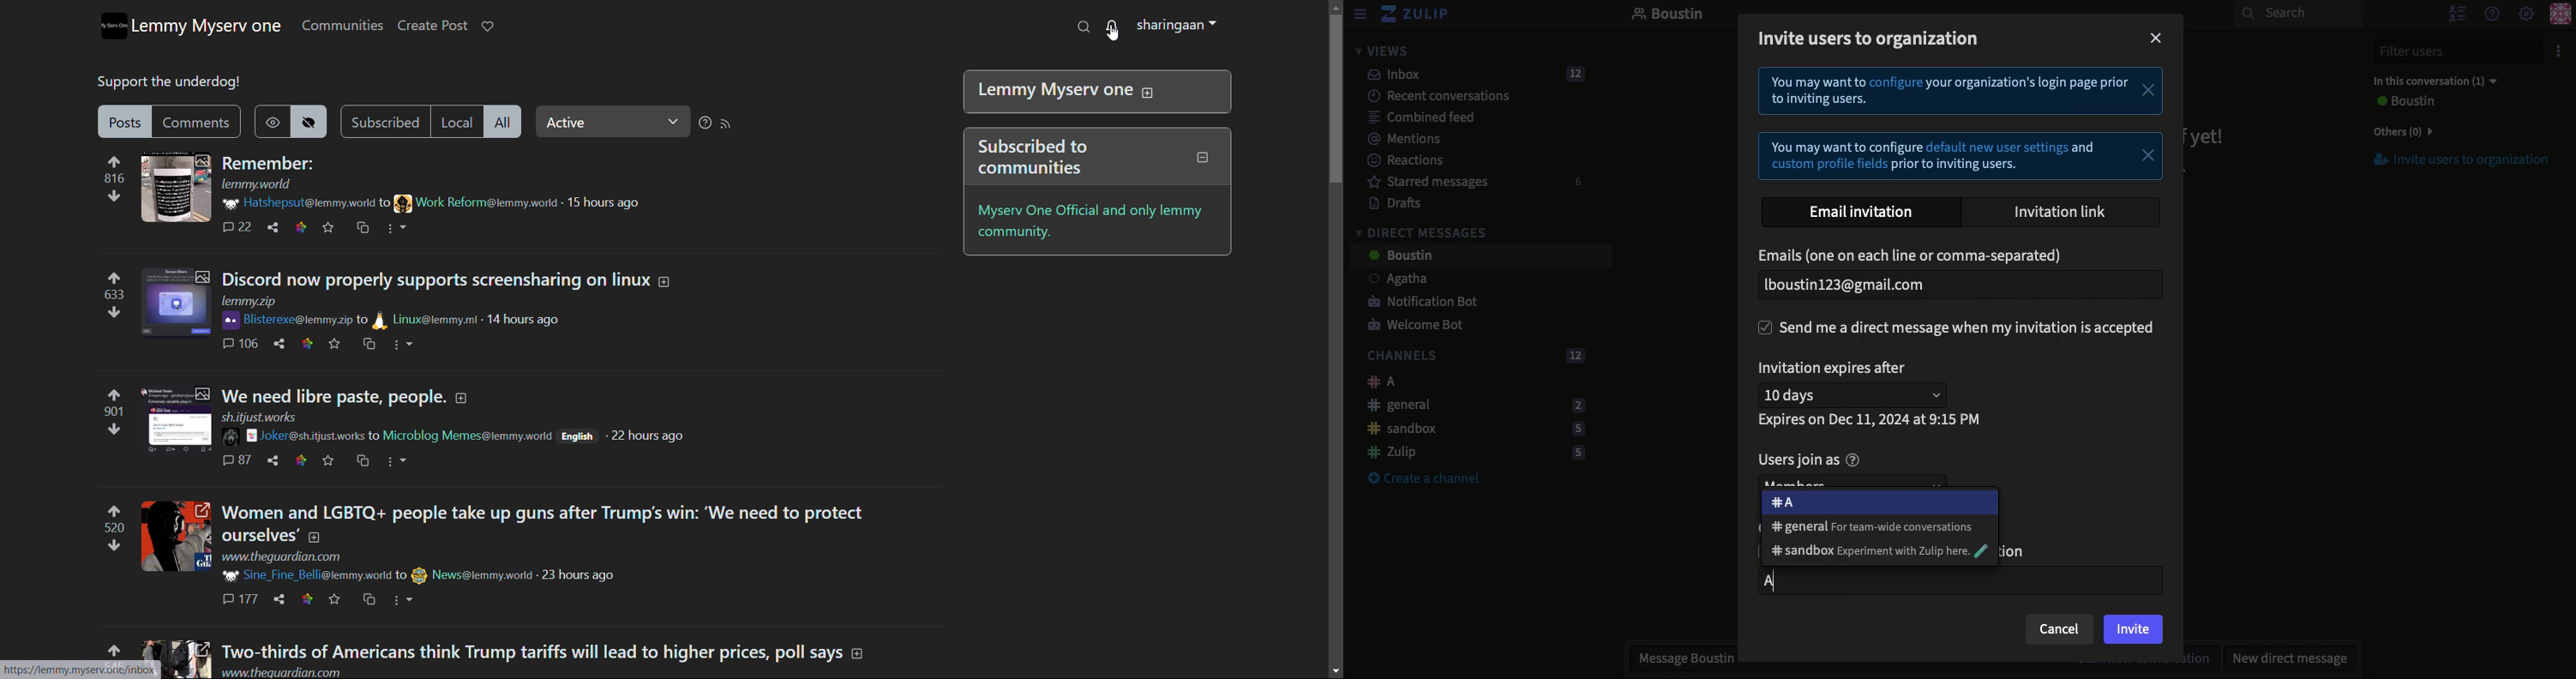 The height and width of the screenshot is (700, 2576). Describe the element at coordinates (273, 228) in the screenshot. I see `share` at that location.